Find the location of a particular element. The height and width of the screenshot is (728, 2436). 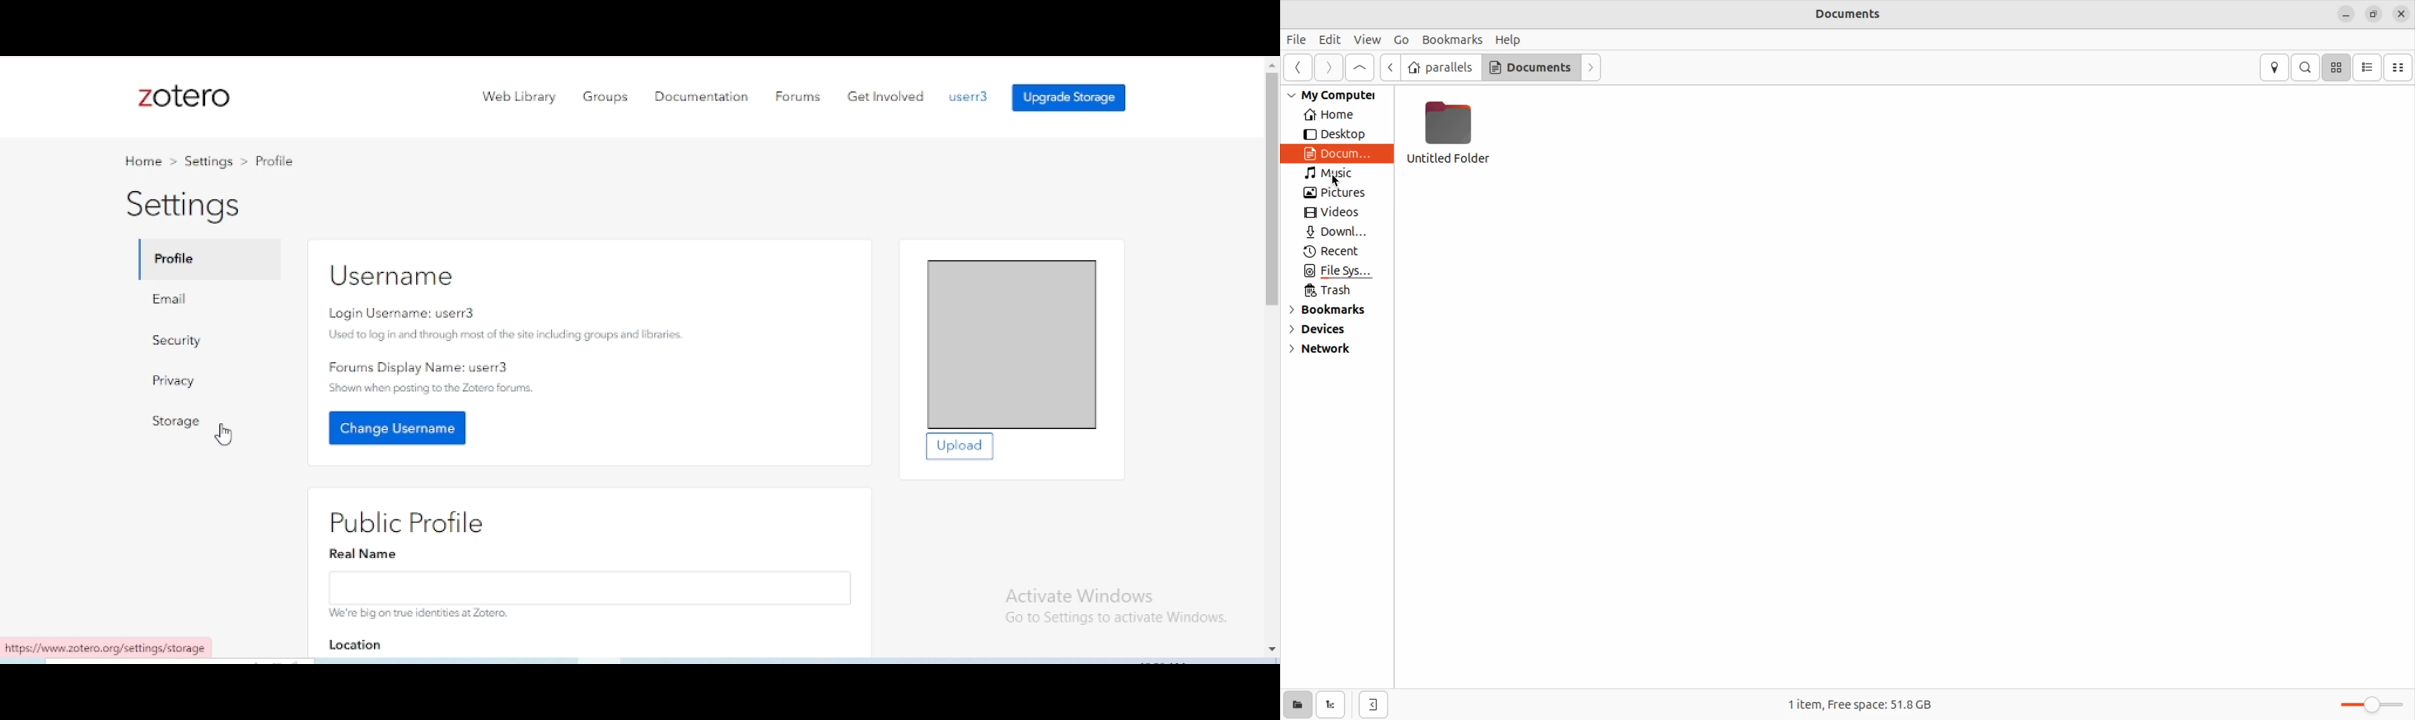

‘Shown when posting to the Zotero forums. is located at coordinates (434, 388).